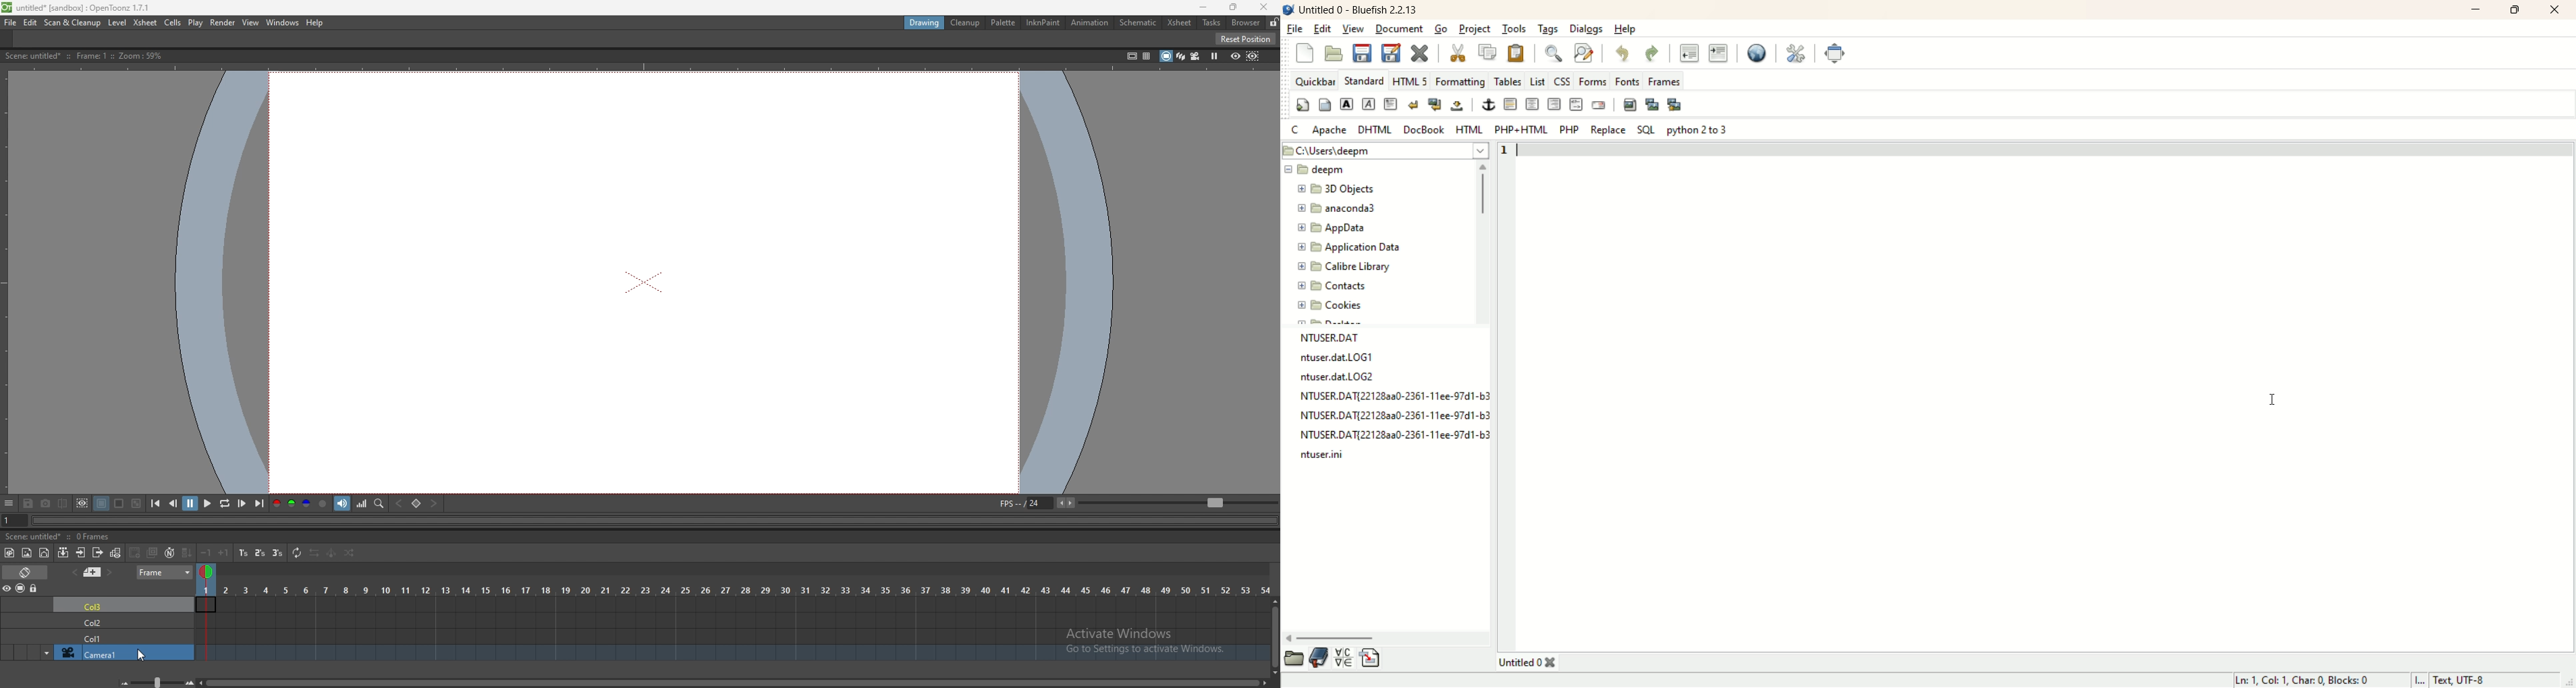  I want to click on close, so click(2555, 10).